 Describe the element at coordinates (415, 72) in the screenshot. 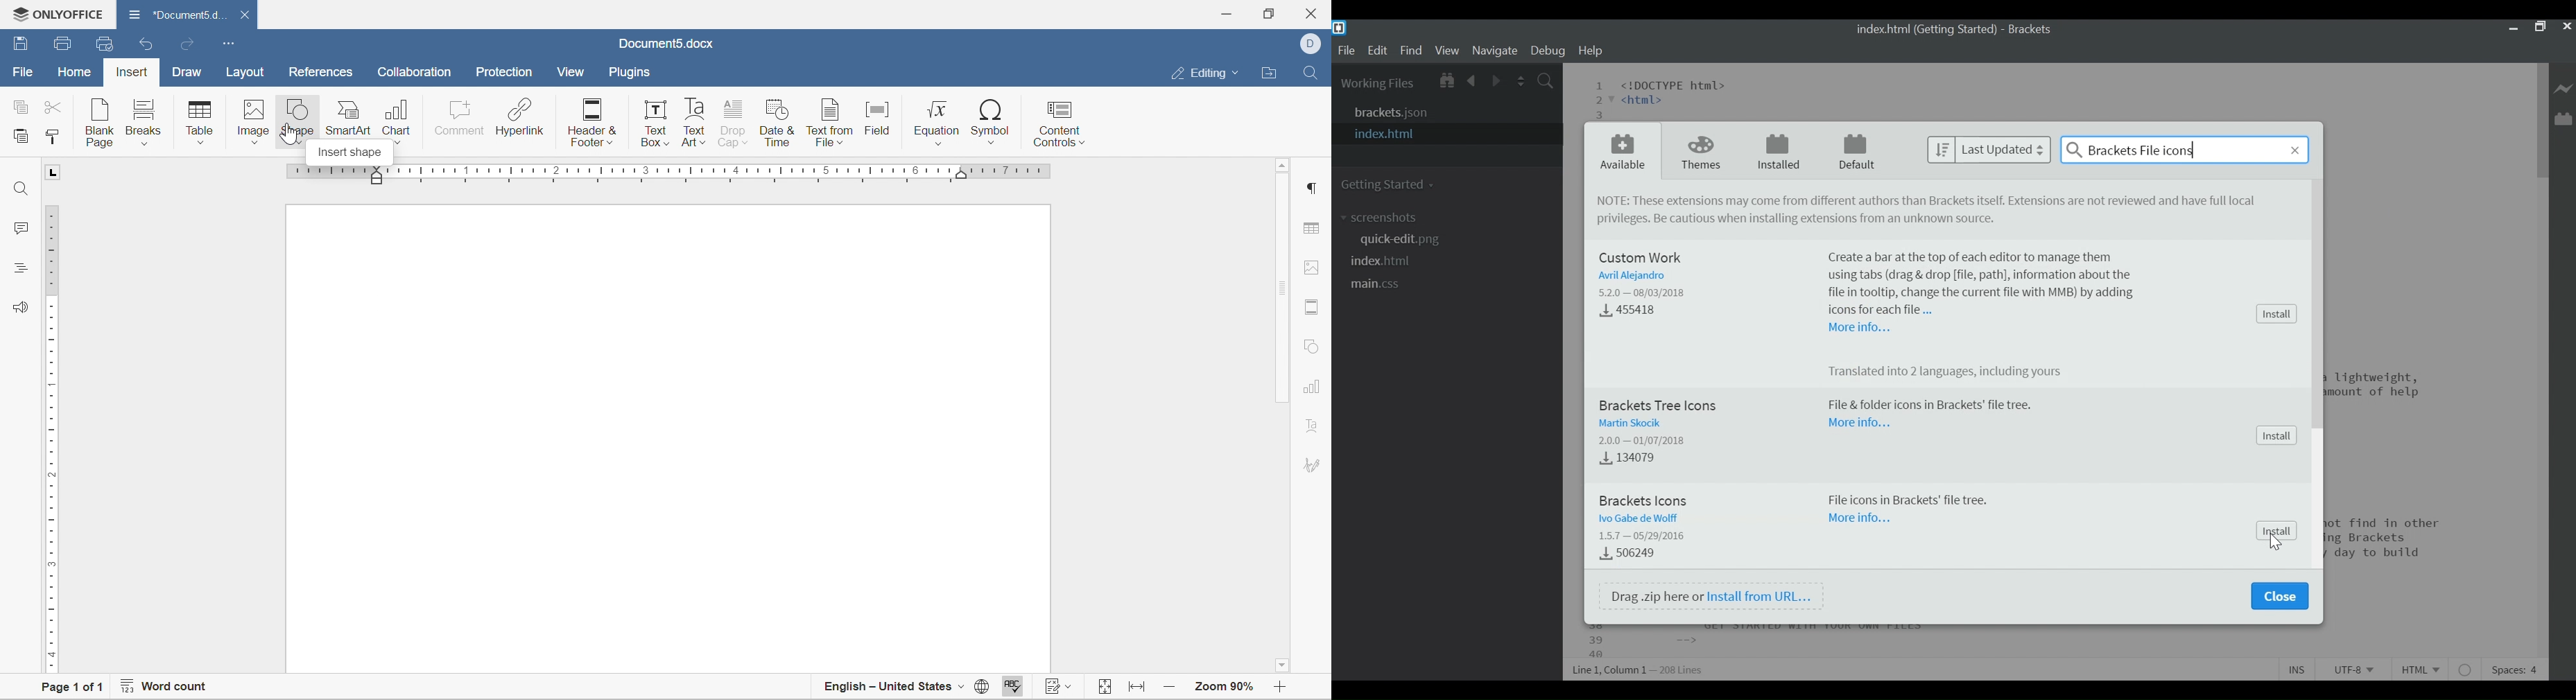

I see `collaboration` at that location.